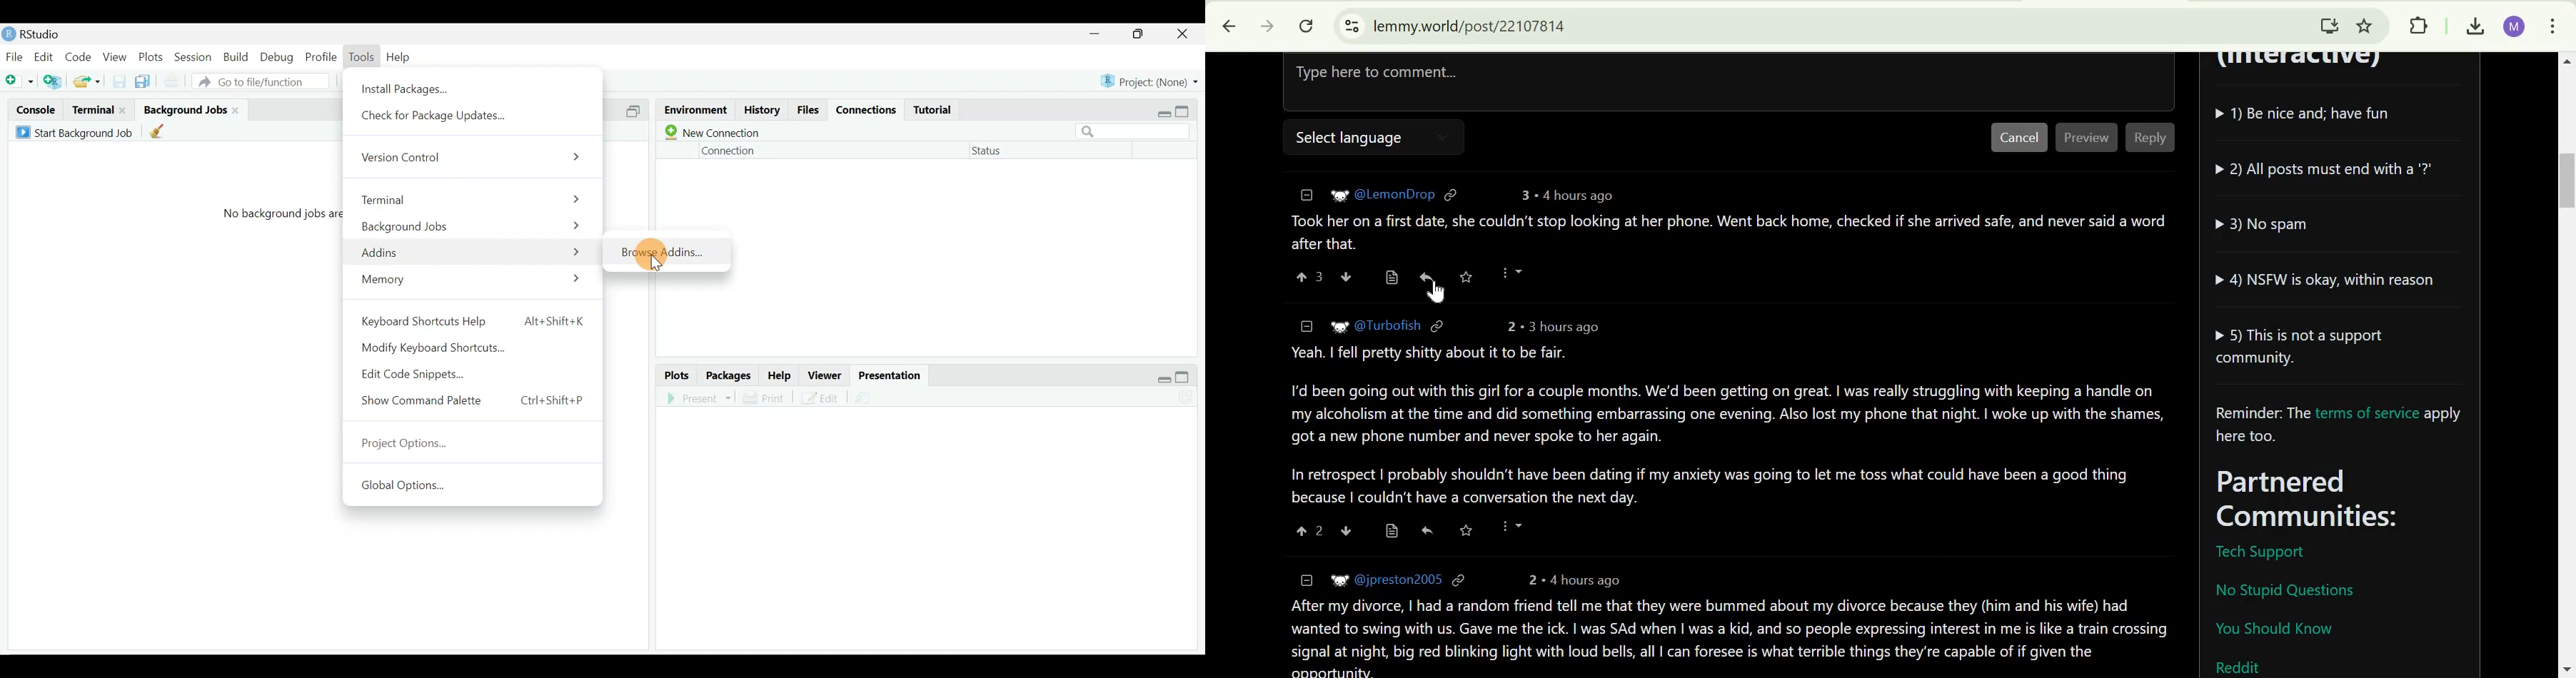 The width and height of the screenshot is (2576, 700). Describe the element at coordinates (1399, 579) in the screenshot. I see `user ID` at that location.